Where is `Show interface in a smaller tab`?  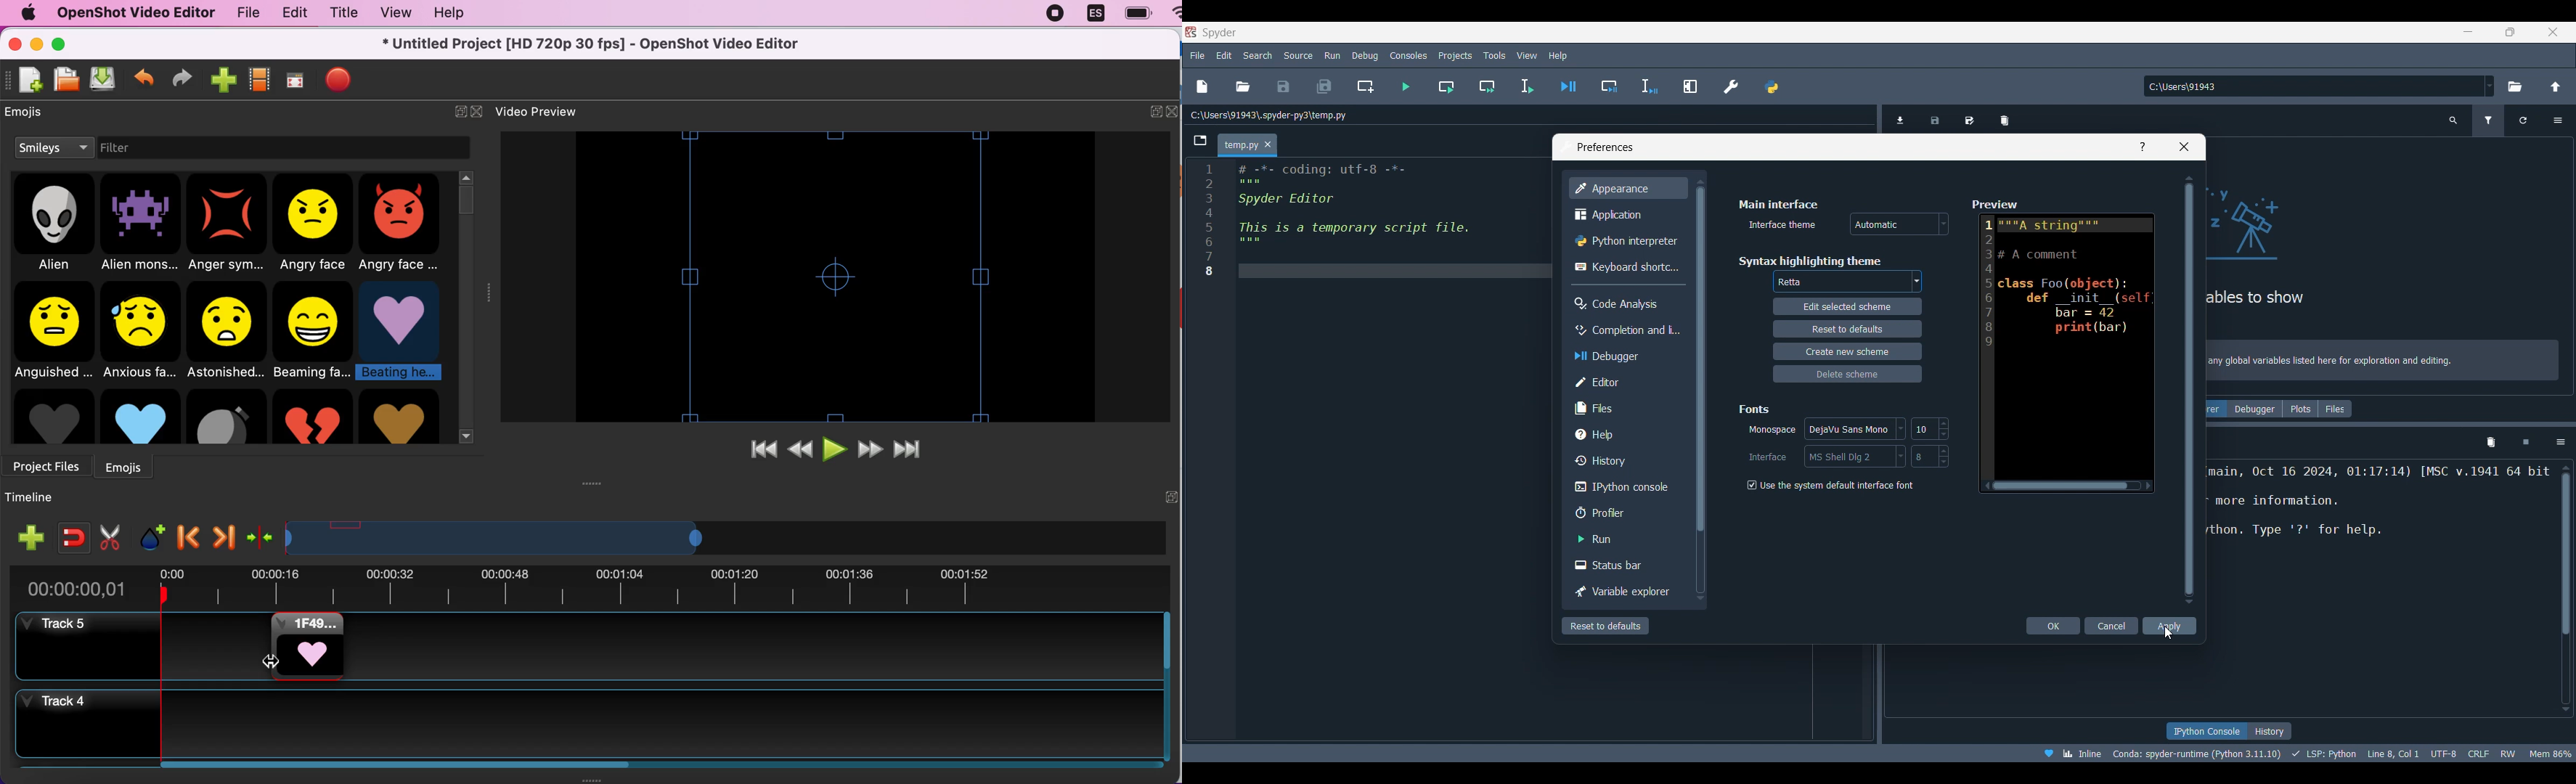
Show interface in a smaller tab is located at coordinates (2510, 32).